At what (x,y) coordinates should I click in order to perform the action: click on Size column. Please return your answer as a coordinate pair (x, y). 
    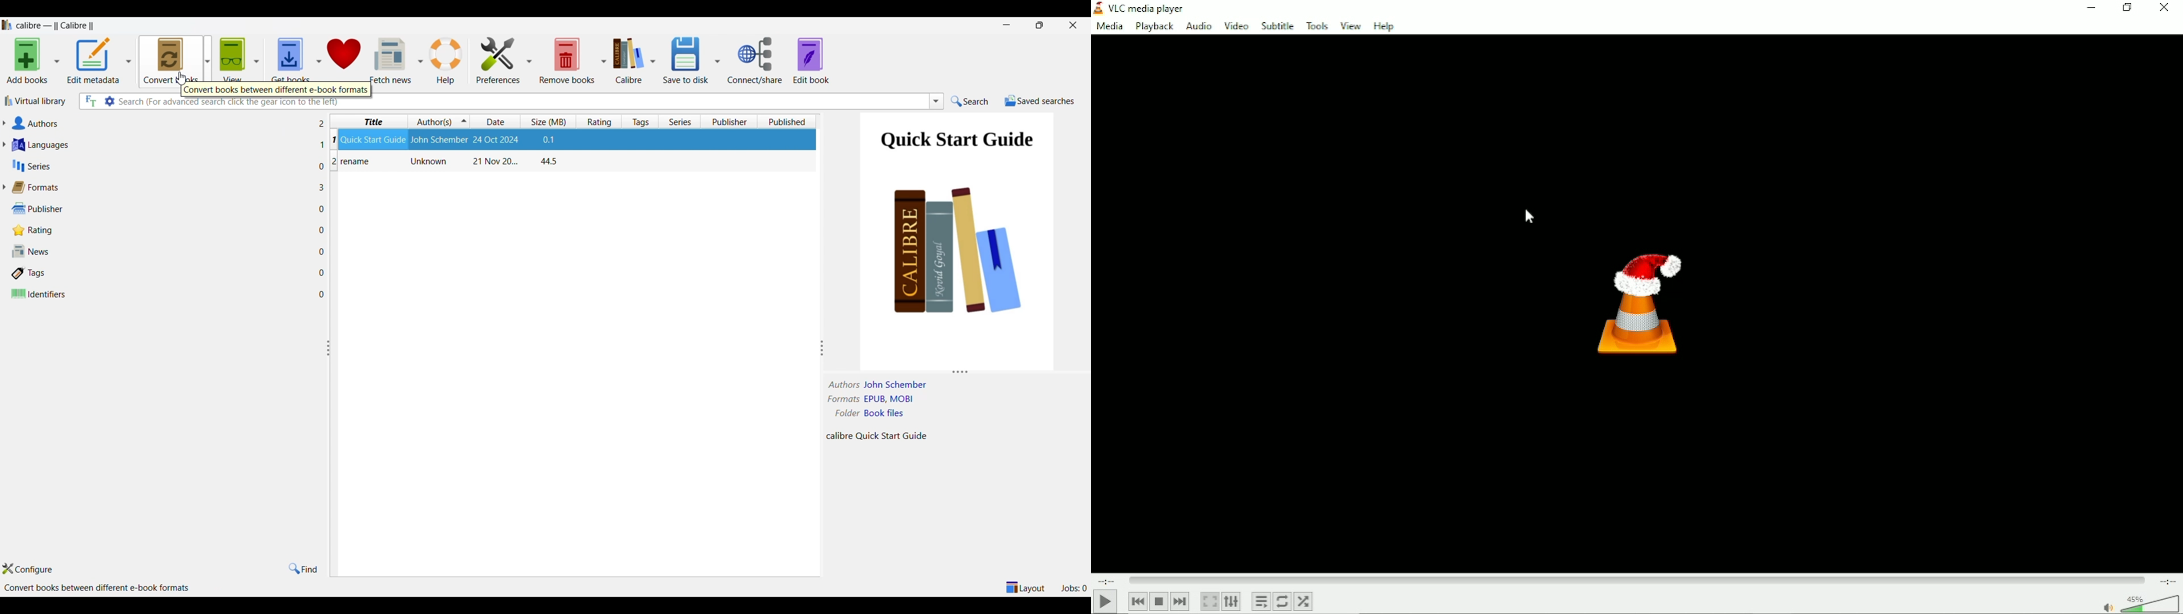
    Looking at the image, I should click on (549, 121).